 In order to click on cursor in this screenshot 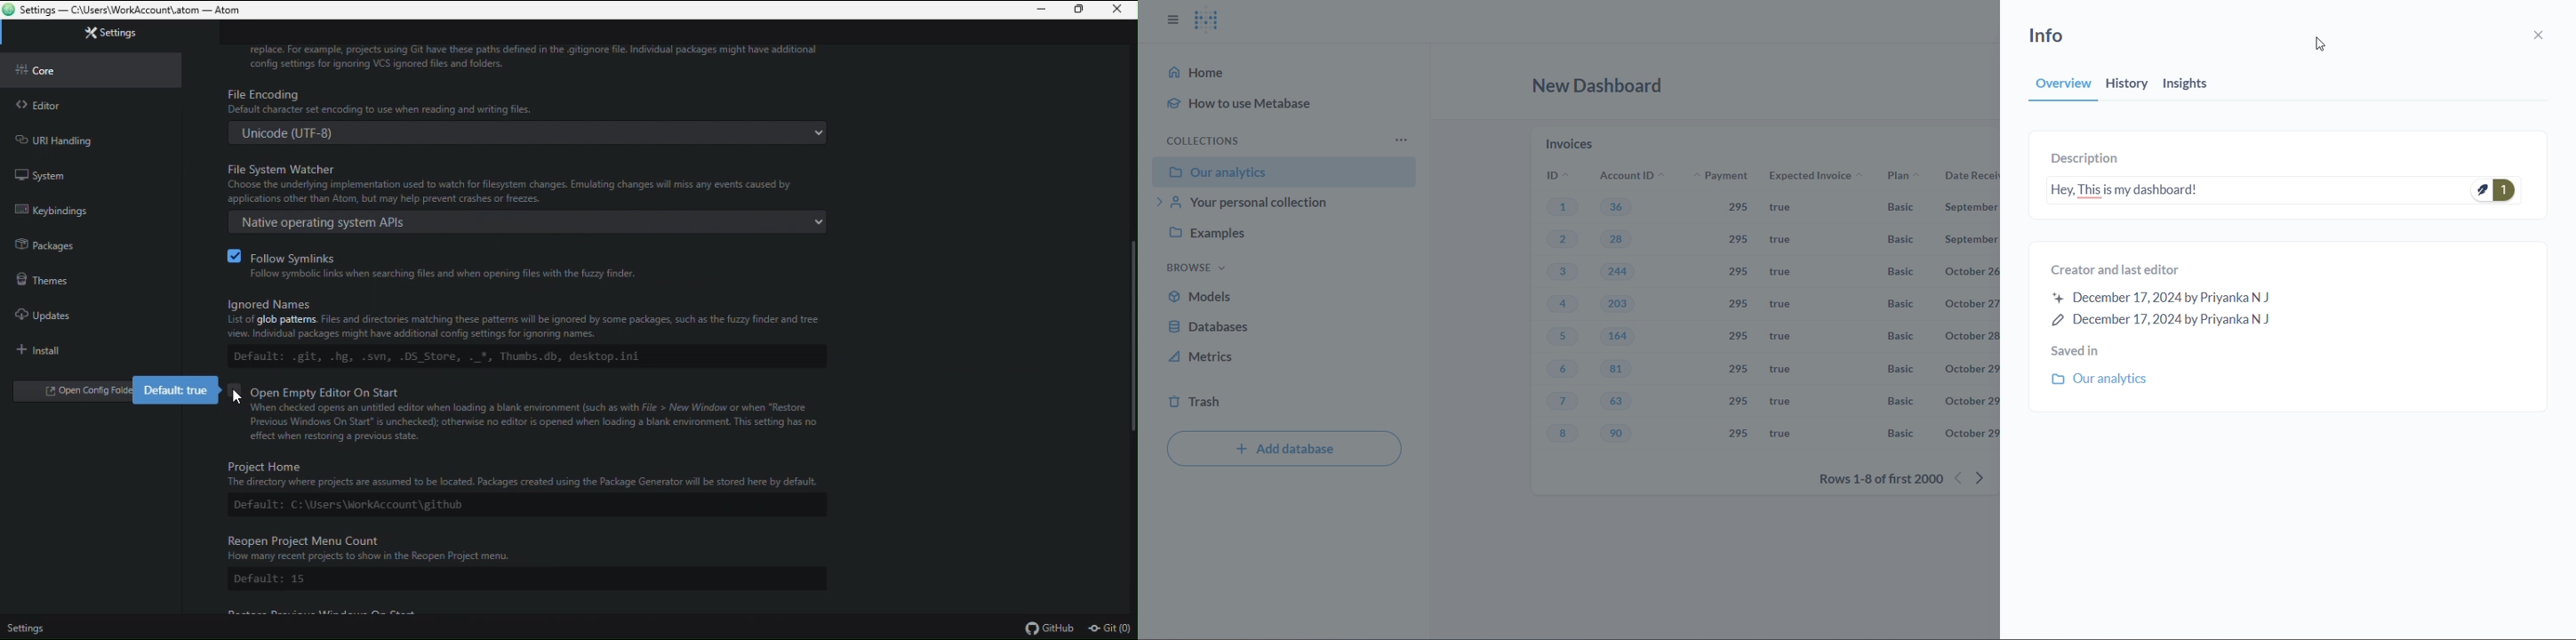, I will do `click(2328, 46)`.